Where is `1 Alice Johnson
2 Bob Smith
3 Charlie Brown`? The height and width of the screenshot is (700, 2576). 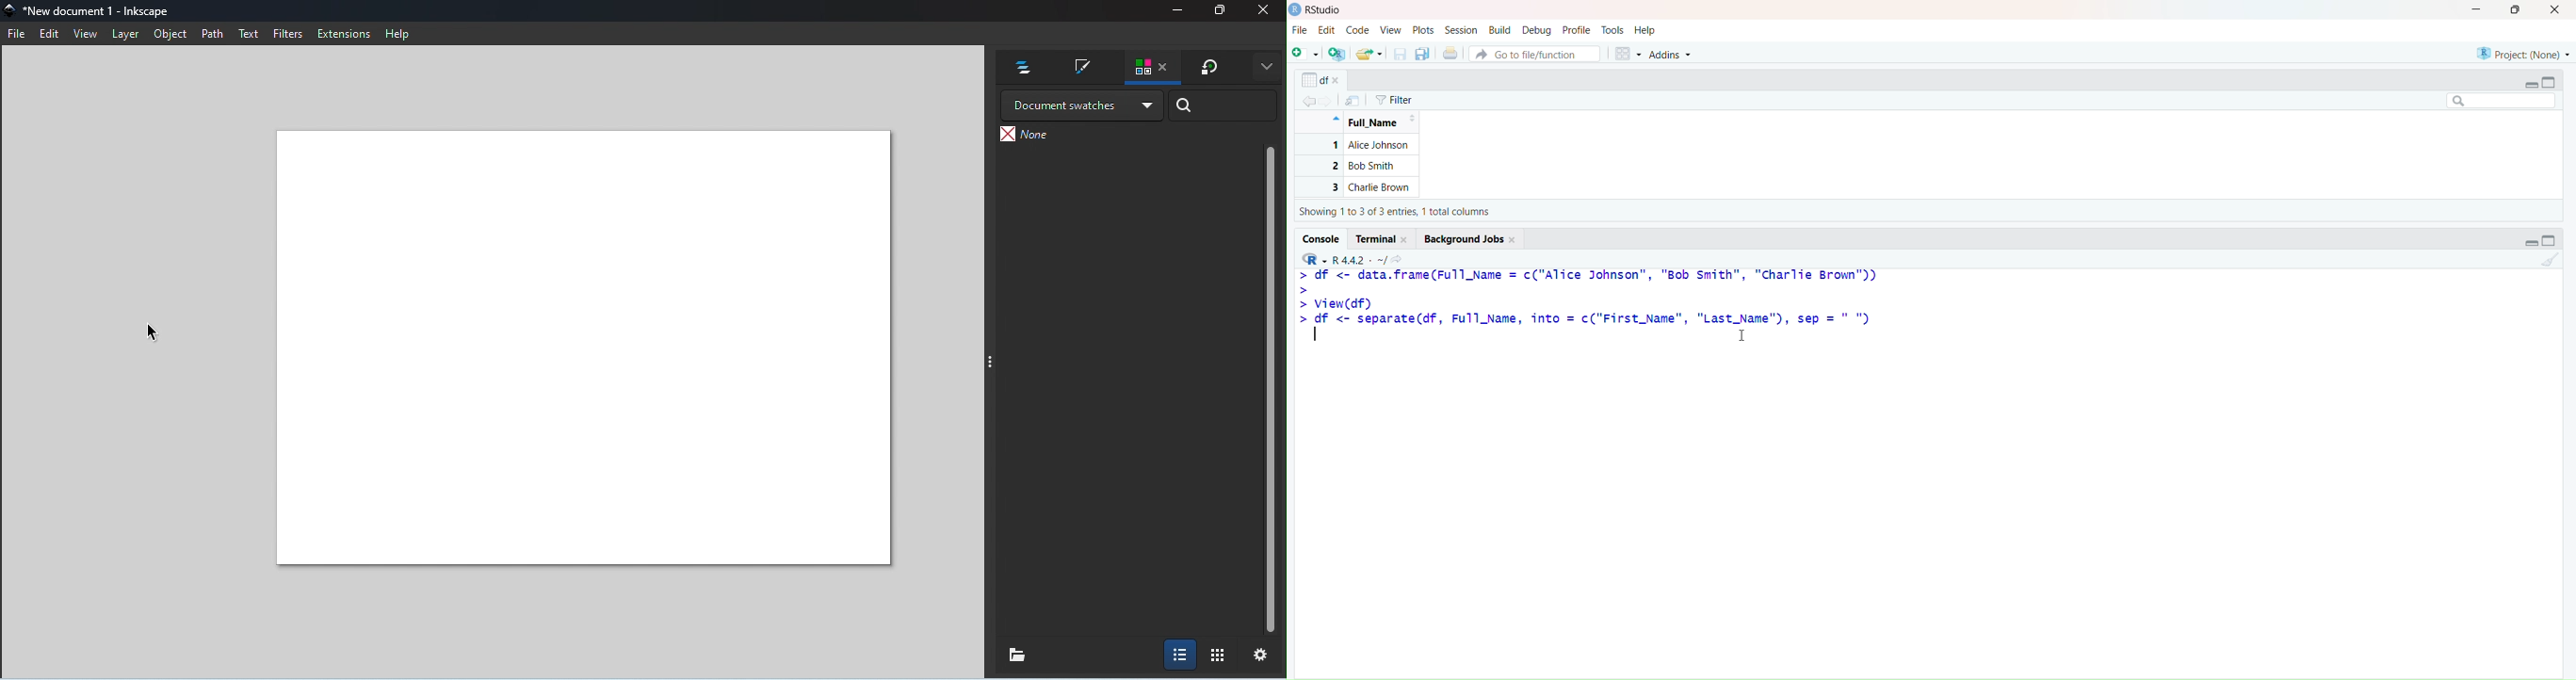
1 Alice Johnson
2 Bob Smith
3 Charlie Brown is located at coordinates (1358, 167).